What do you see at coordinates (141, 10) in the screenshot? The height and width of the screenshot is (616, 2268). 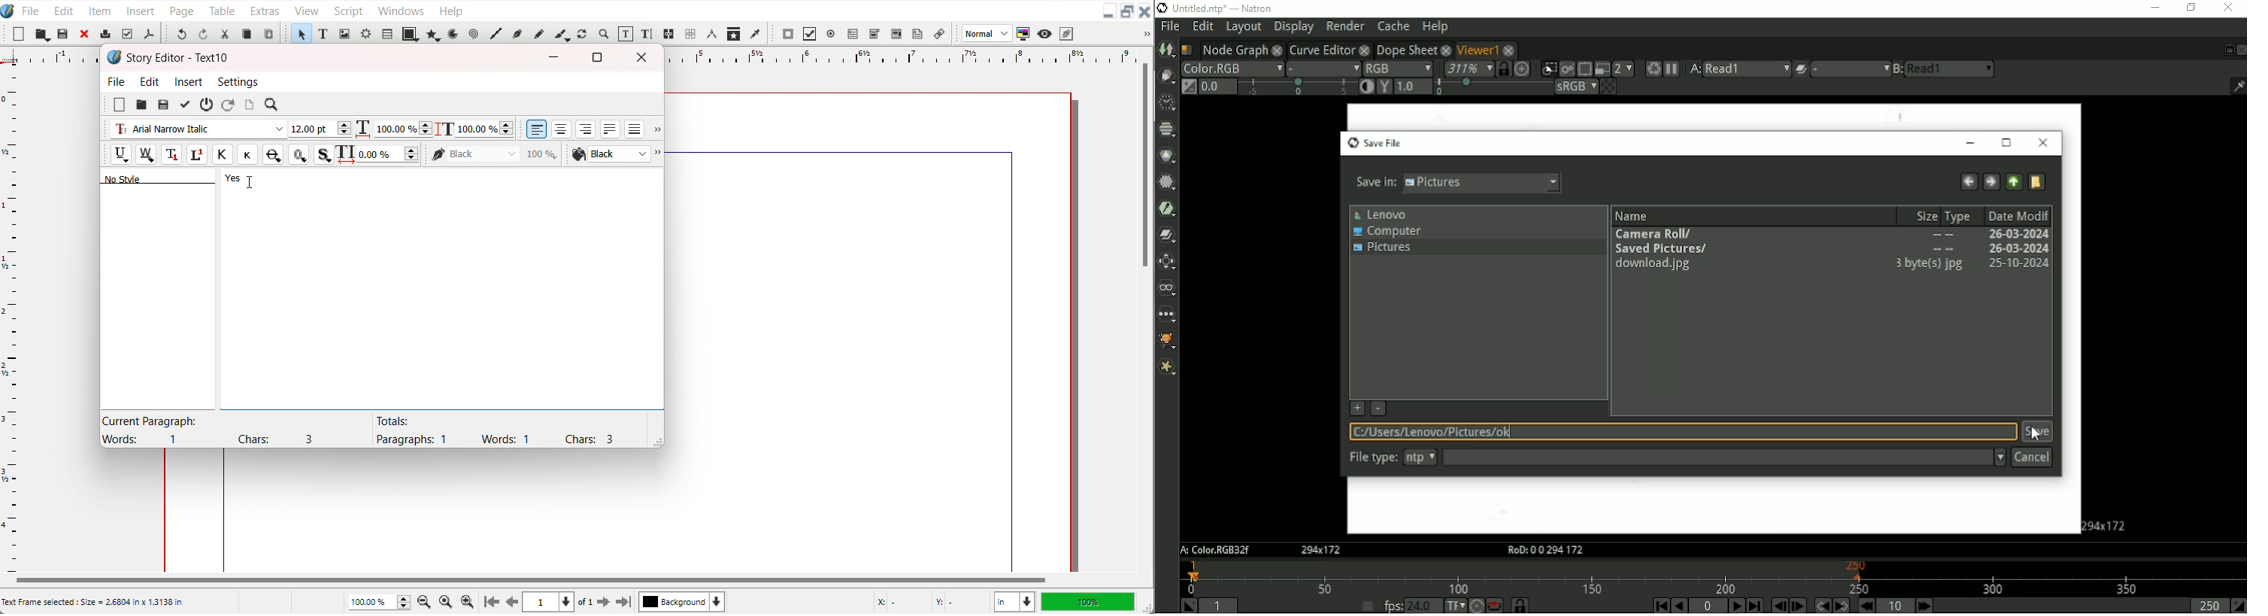 I see `Insert` at bounding box center [141, 10].